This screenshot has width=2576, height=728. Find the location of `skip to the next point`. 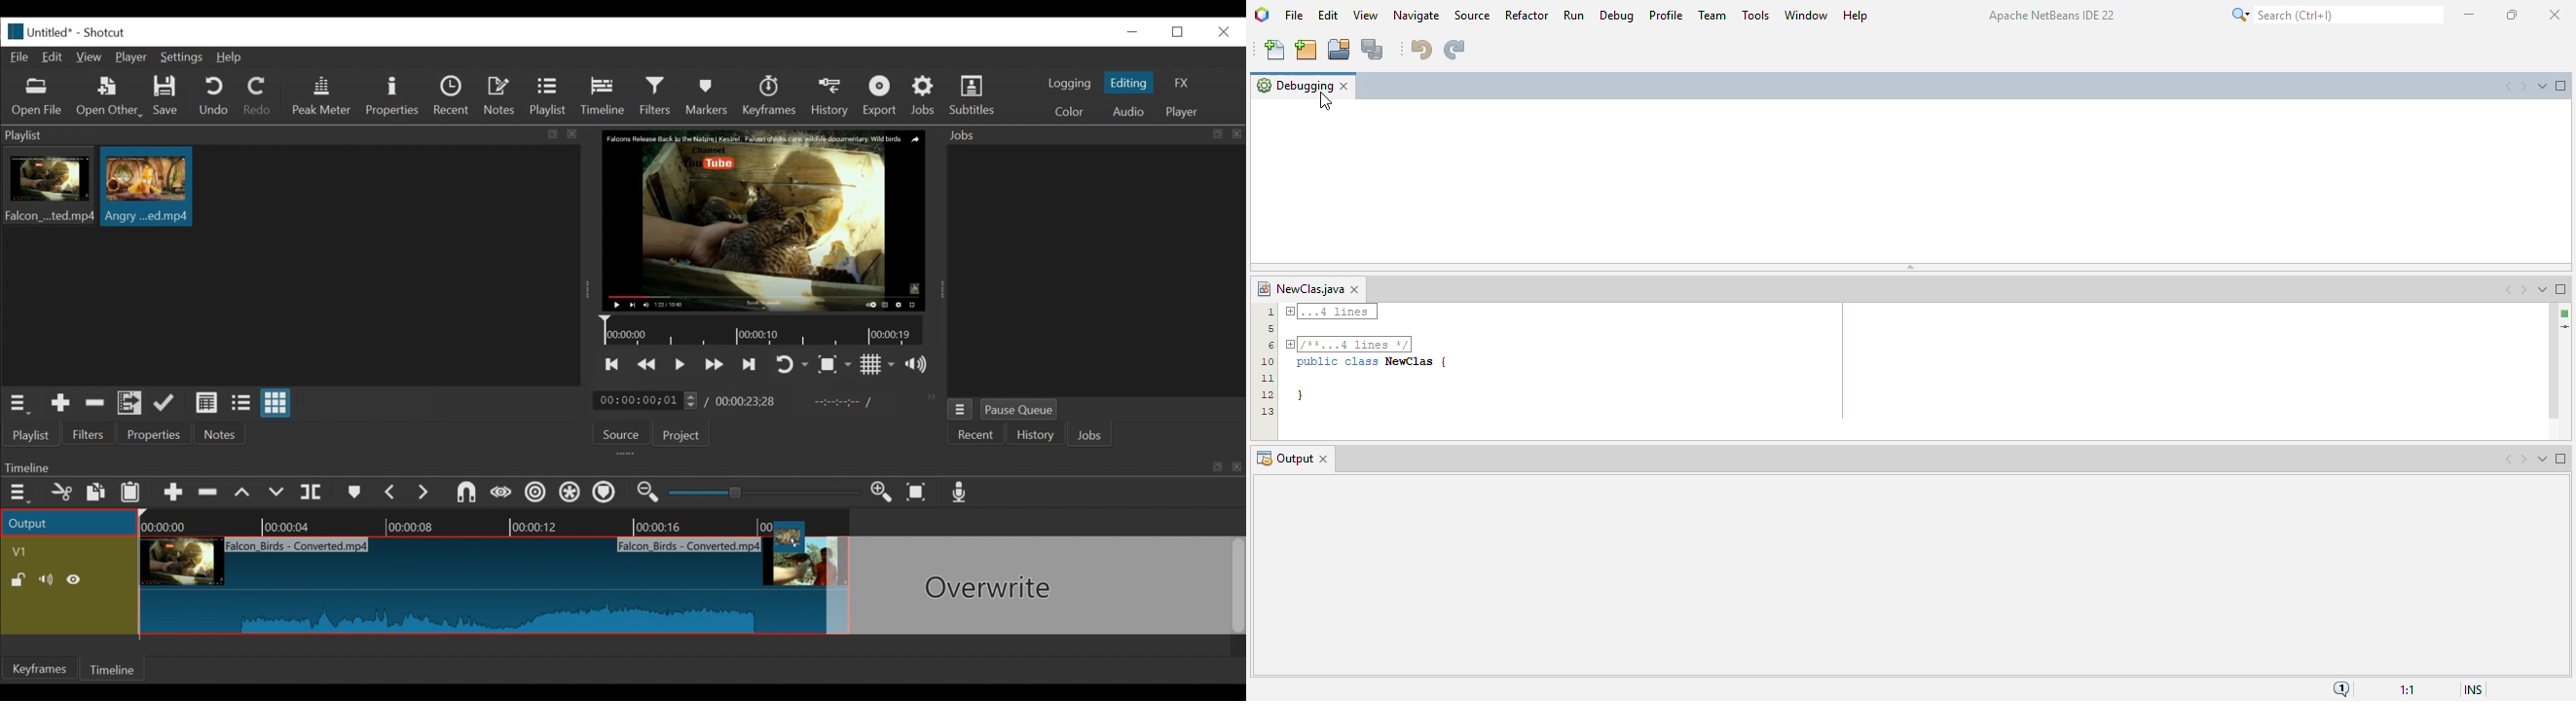

skip to the next point is located at coordinates (751, 364).